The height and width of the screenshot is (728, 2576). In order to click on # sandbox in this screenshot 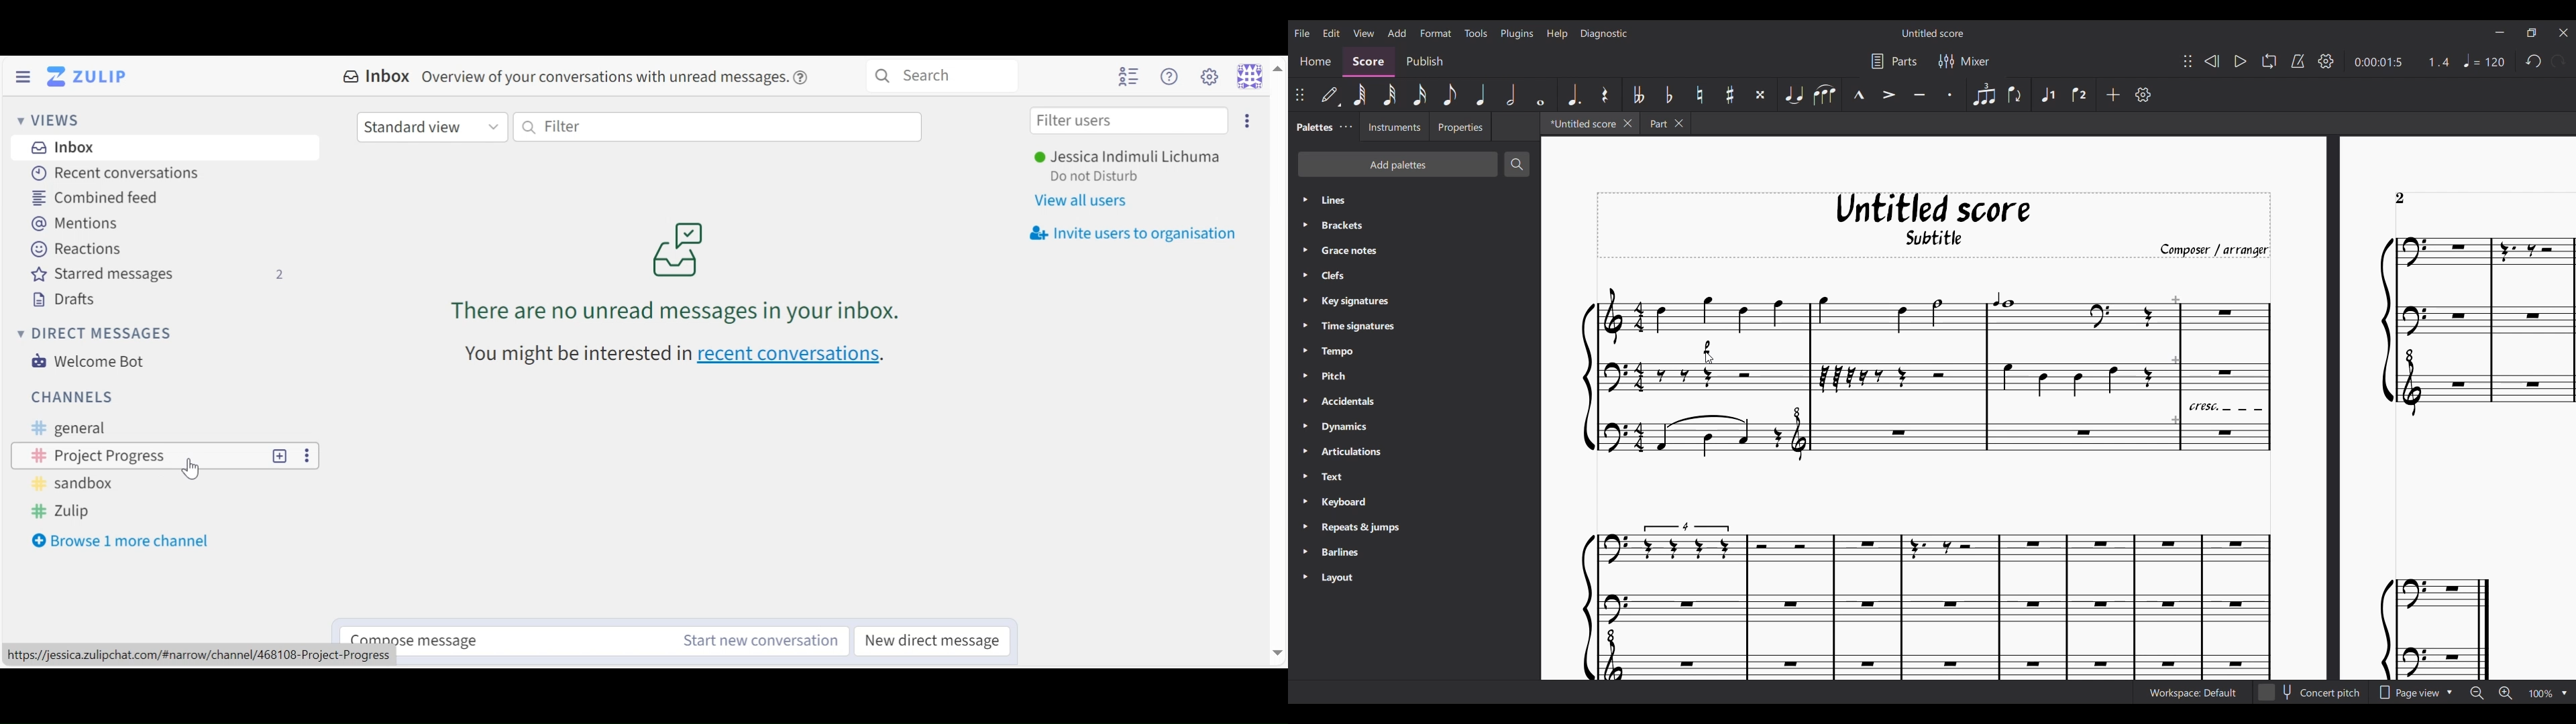, I will do `click(72, 485)`.